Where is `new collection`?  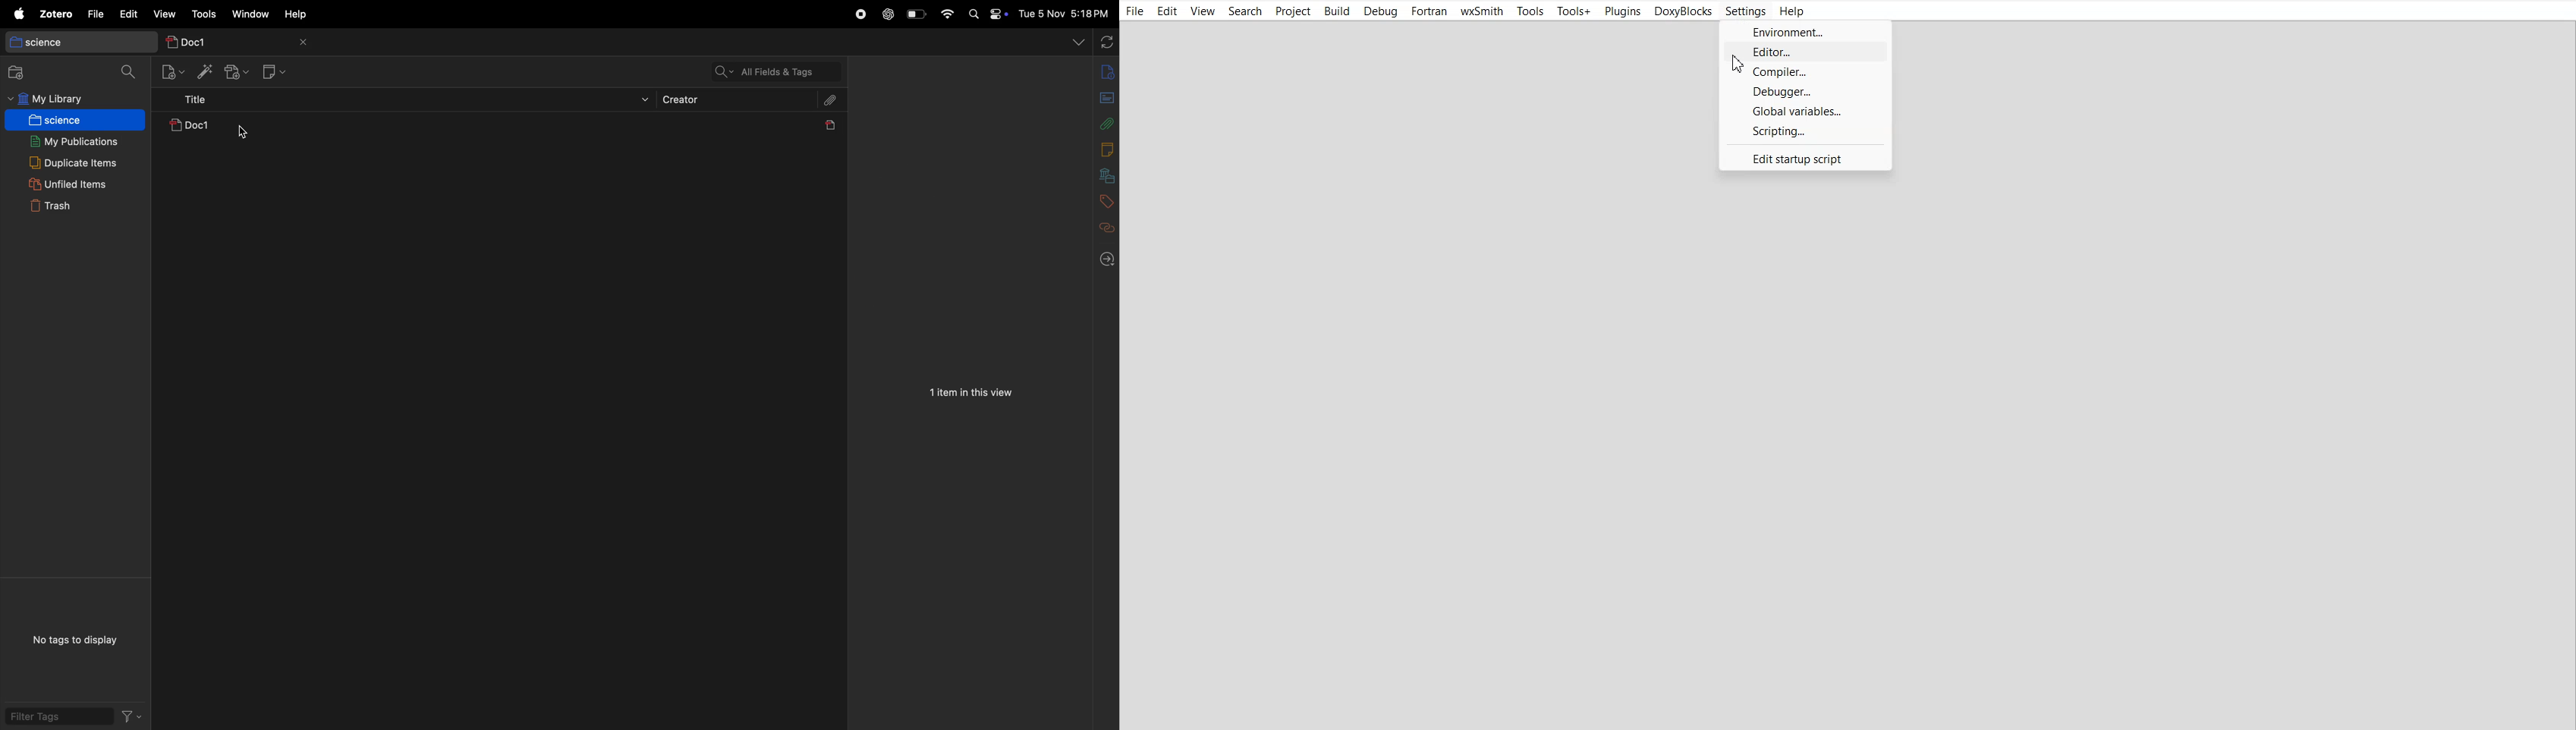
new collection is located at coordinates (21, 73).